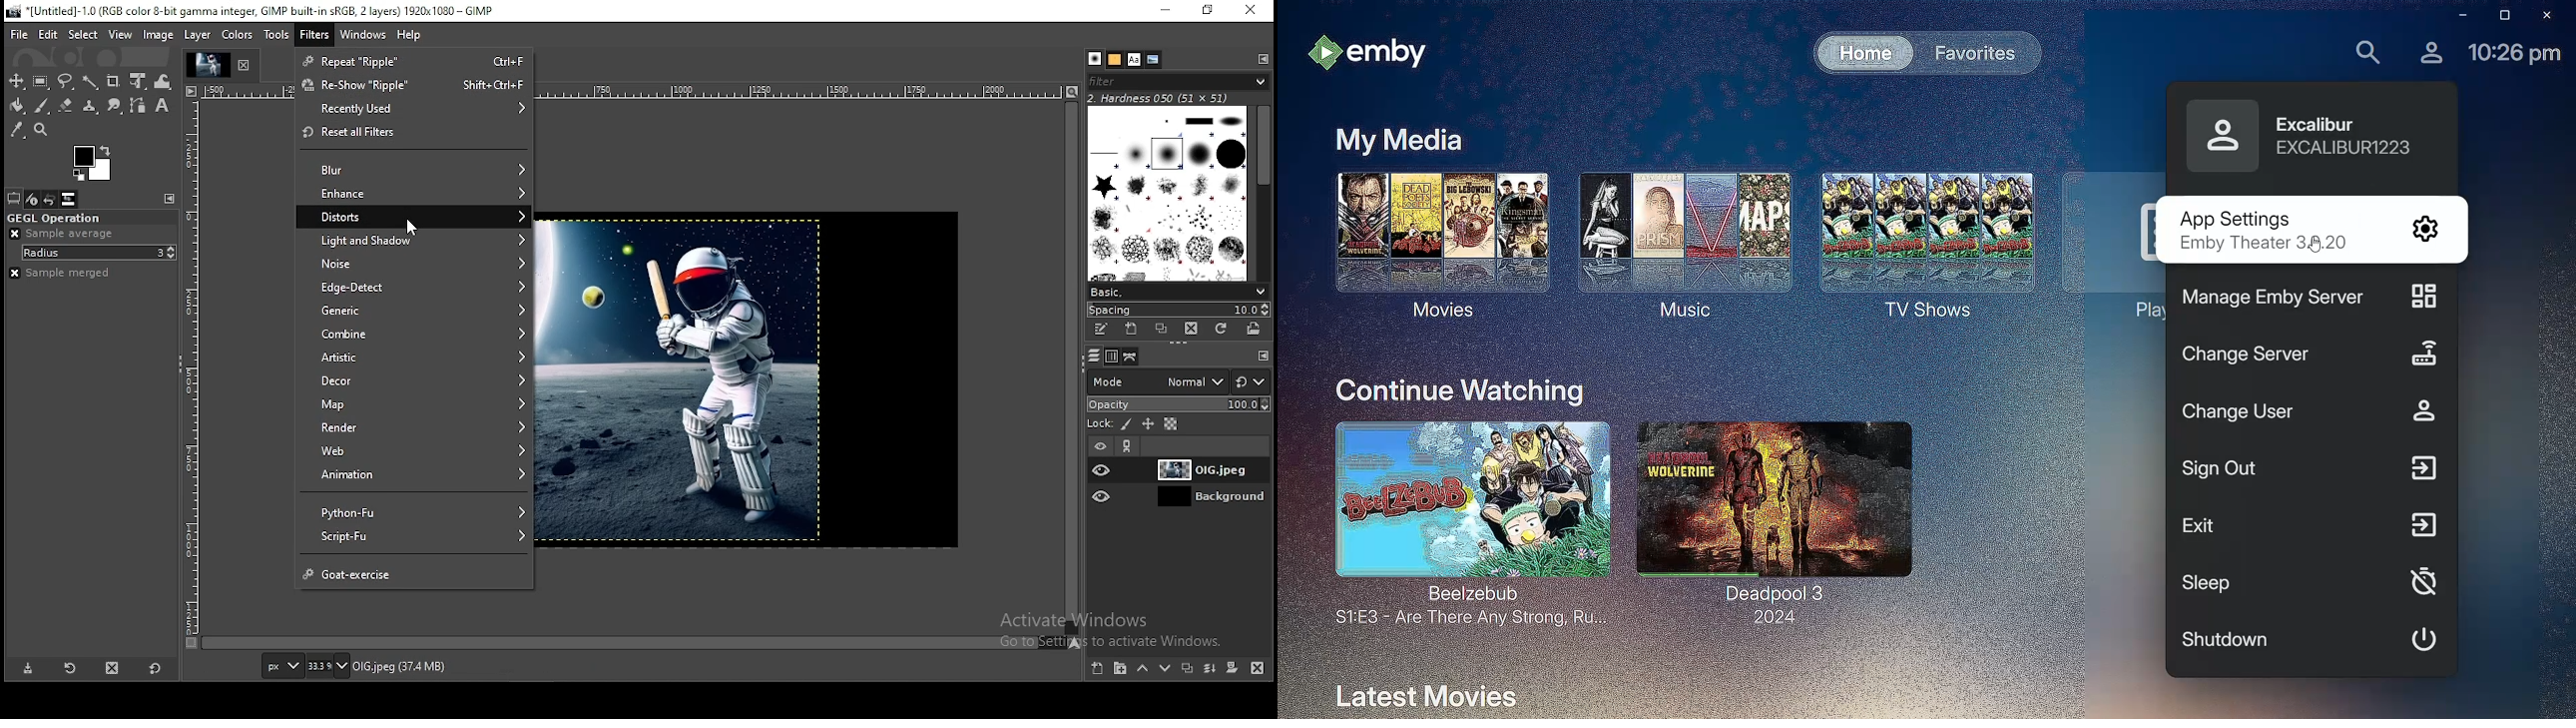 The image size is (2576, 728). Describe the element at coordinates (253, 11) in the screenshot. I see `icon and file name` at that location.